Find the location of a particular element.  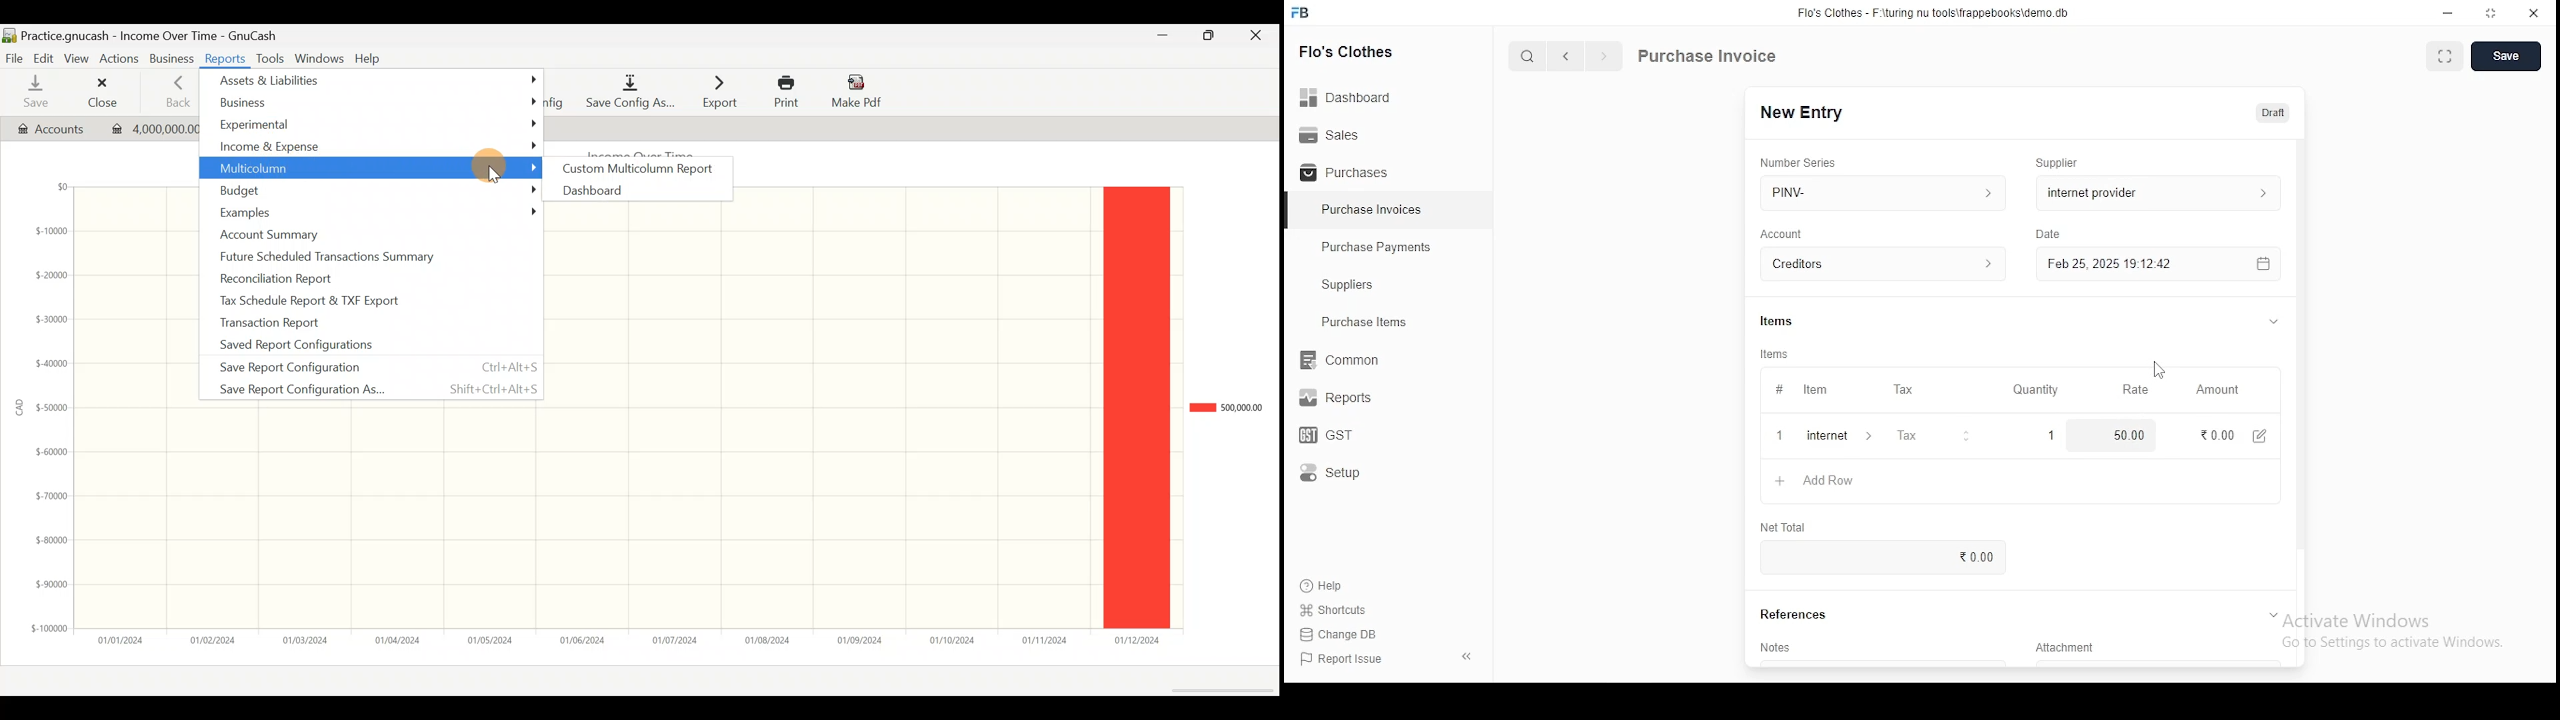

common is located at coordinates (1345, 360).